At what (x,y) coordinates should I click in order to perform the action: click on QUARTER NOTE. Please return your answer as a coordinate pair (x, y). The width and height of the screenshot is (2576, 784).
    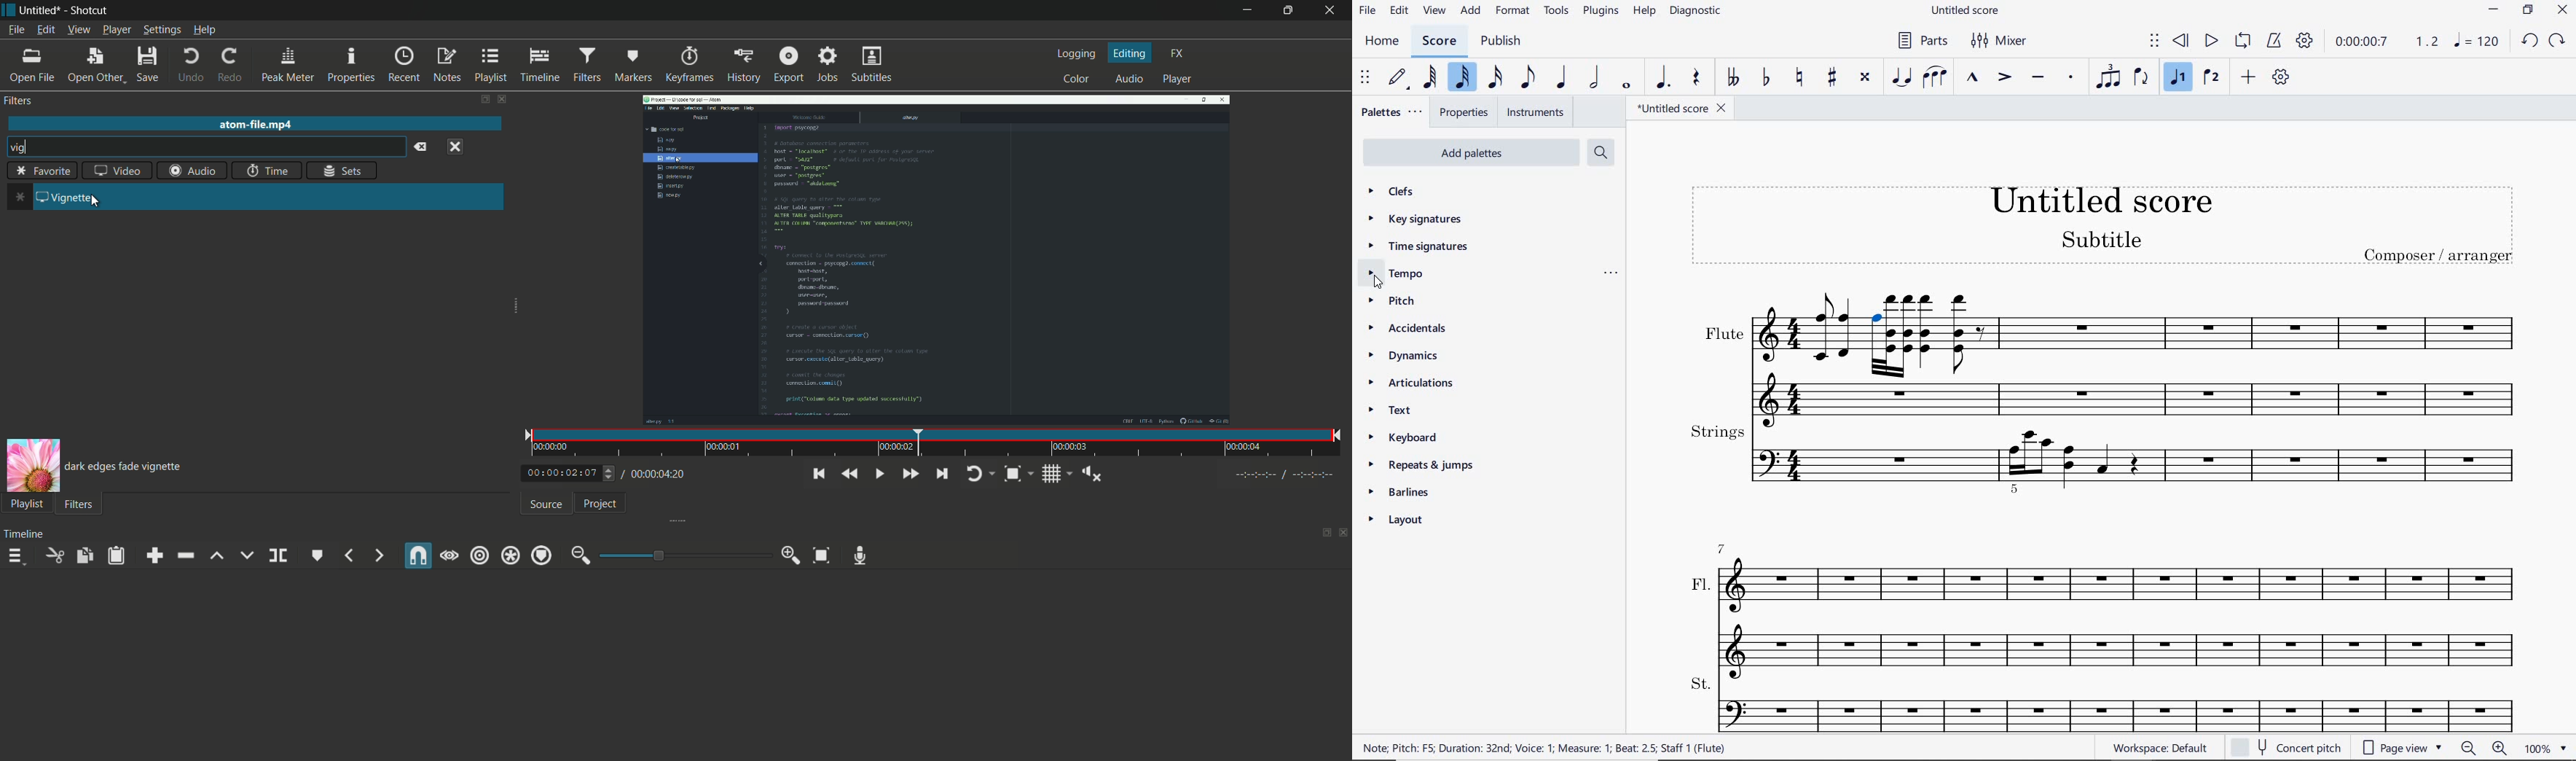
    Looking at the image, I should click on (1563, 77).